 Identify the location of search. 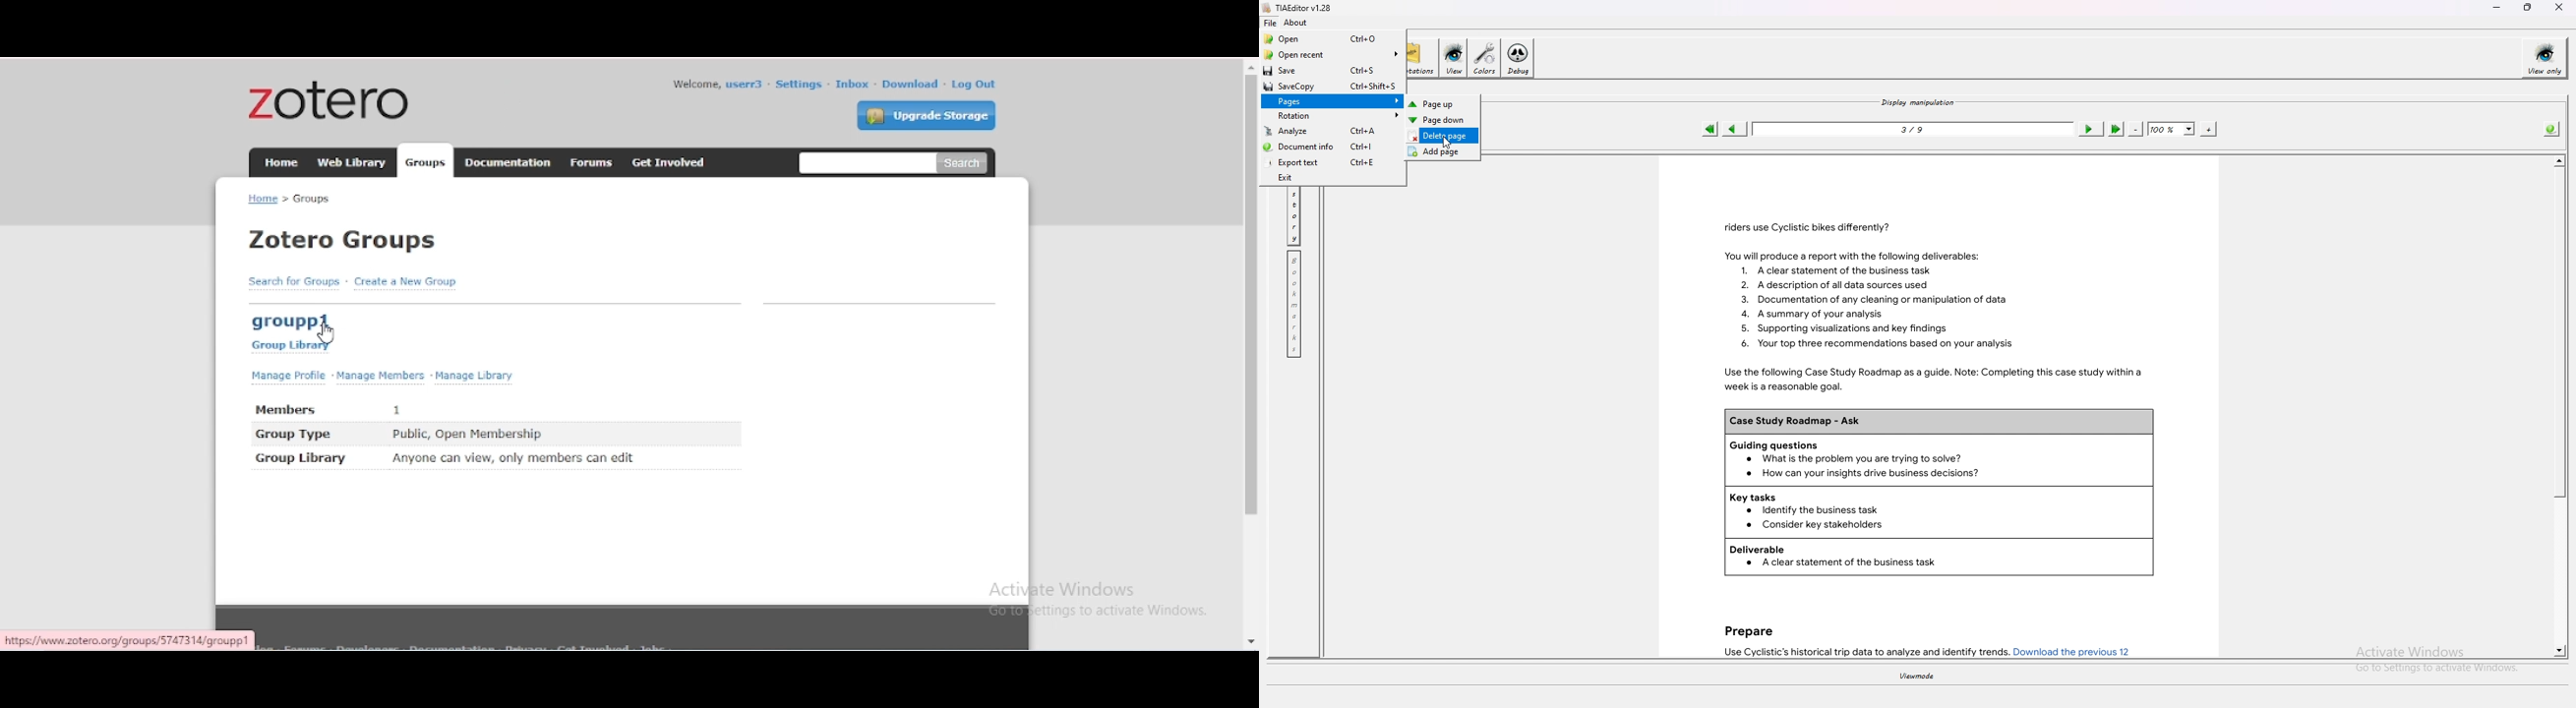
(895, 162).